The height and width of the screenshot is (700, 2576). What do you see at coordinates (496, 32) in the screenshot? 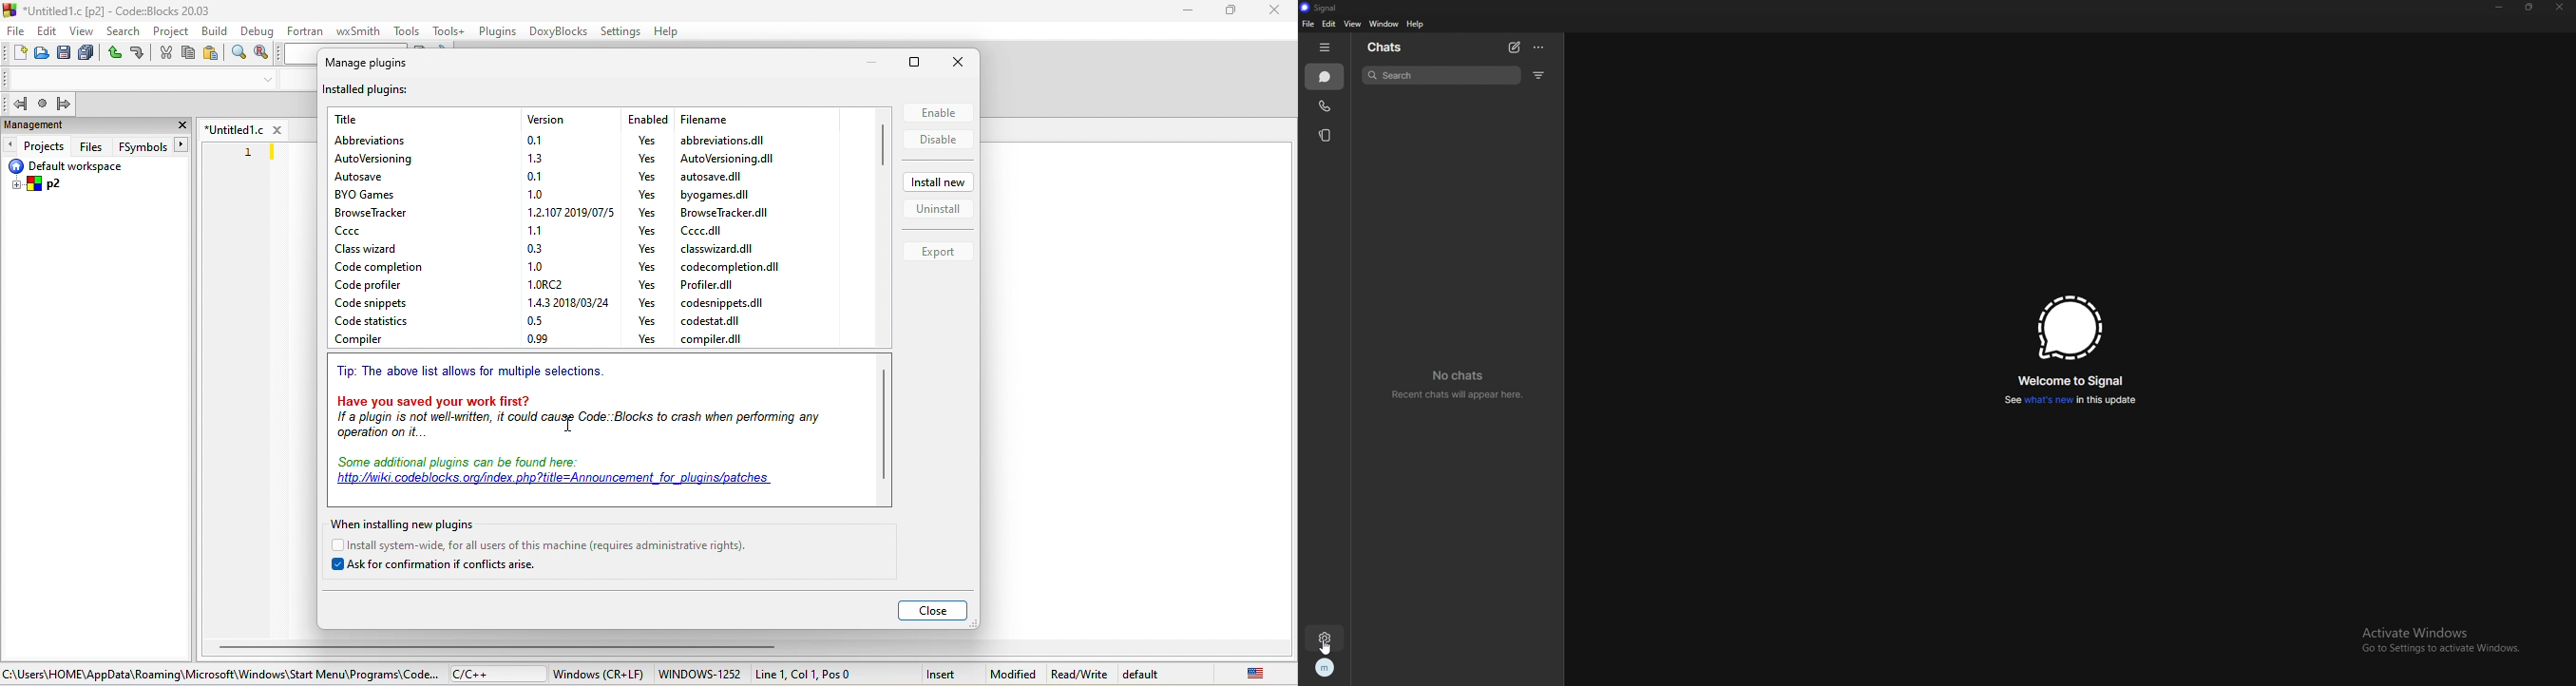
I see `plugins` at bounding box center [496, 32].